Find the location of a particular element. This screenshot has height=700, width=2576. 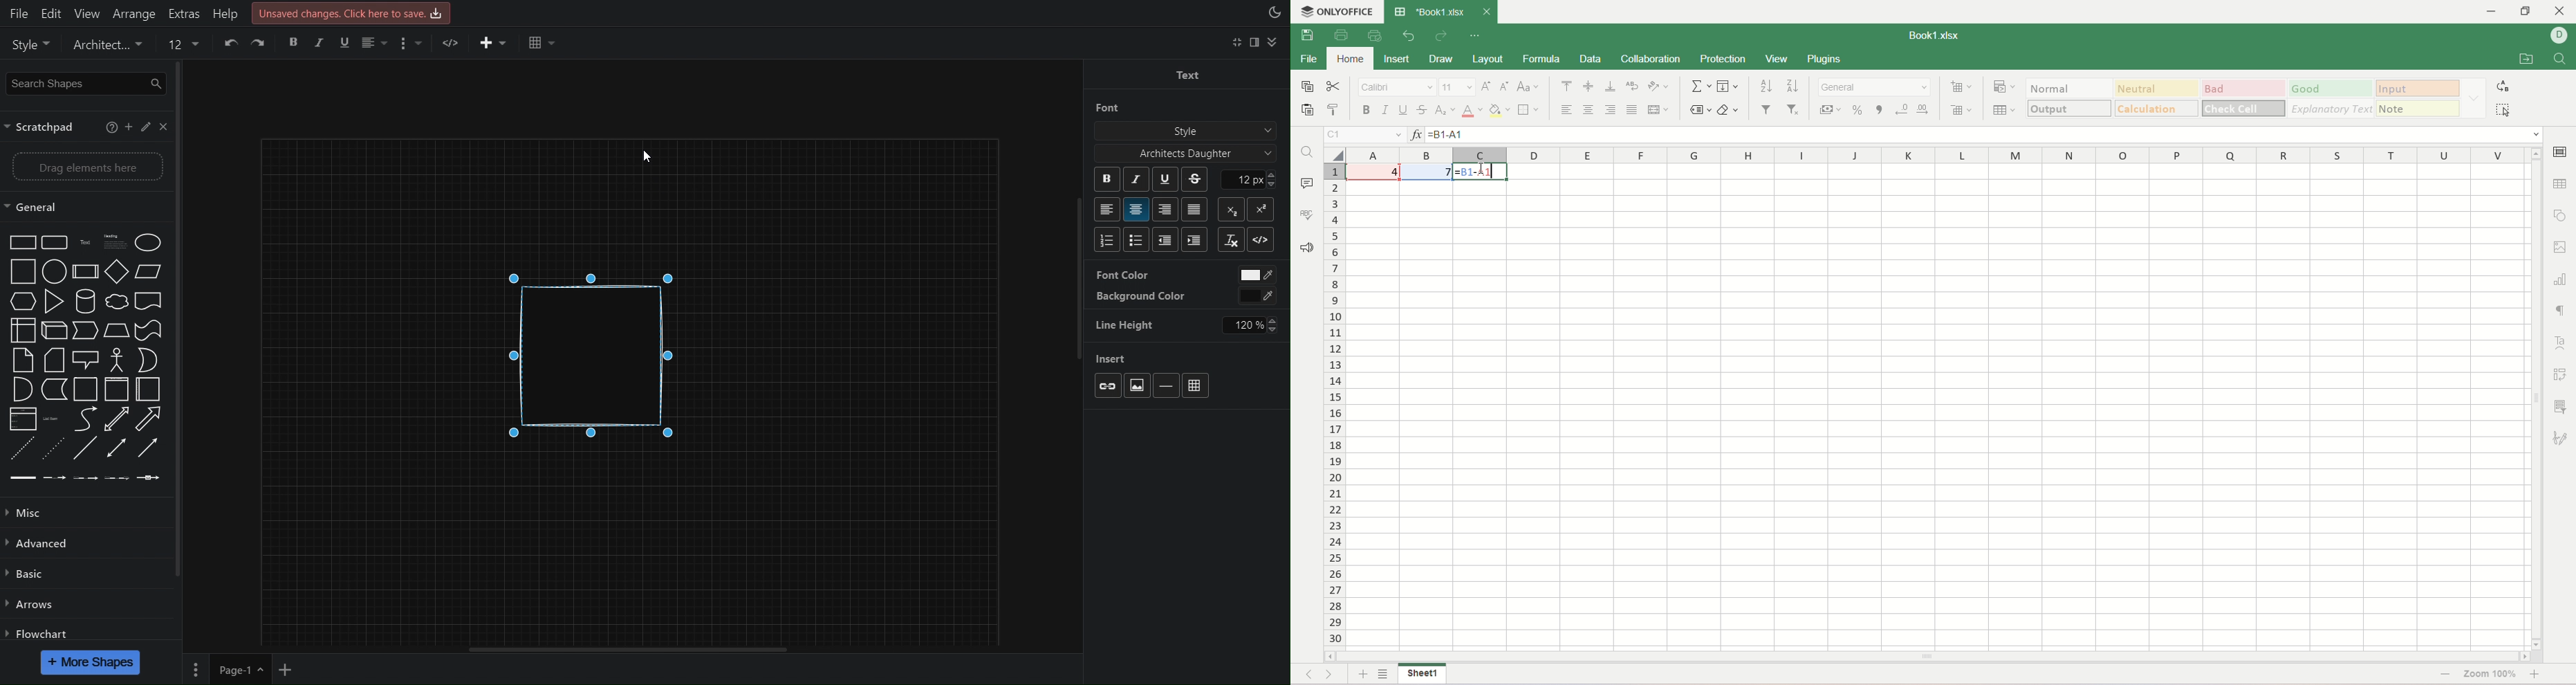

Image is located at coordinates (1142, 385).